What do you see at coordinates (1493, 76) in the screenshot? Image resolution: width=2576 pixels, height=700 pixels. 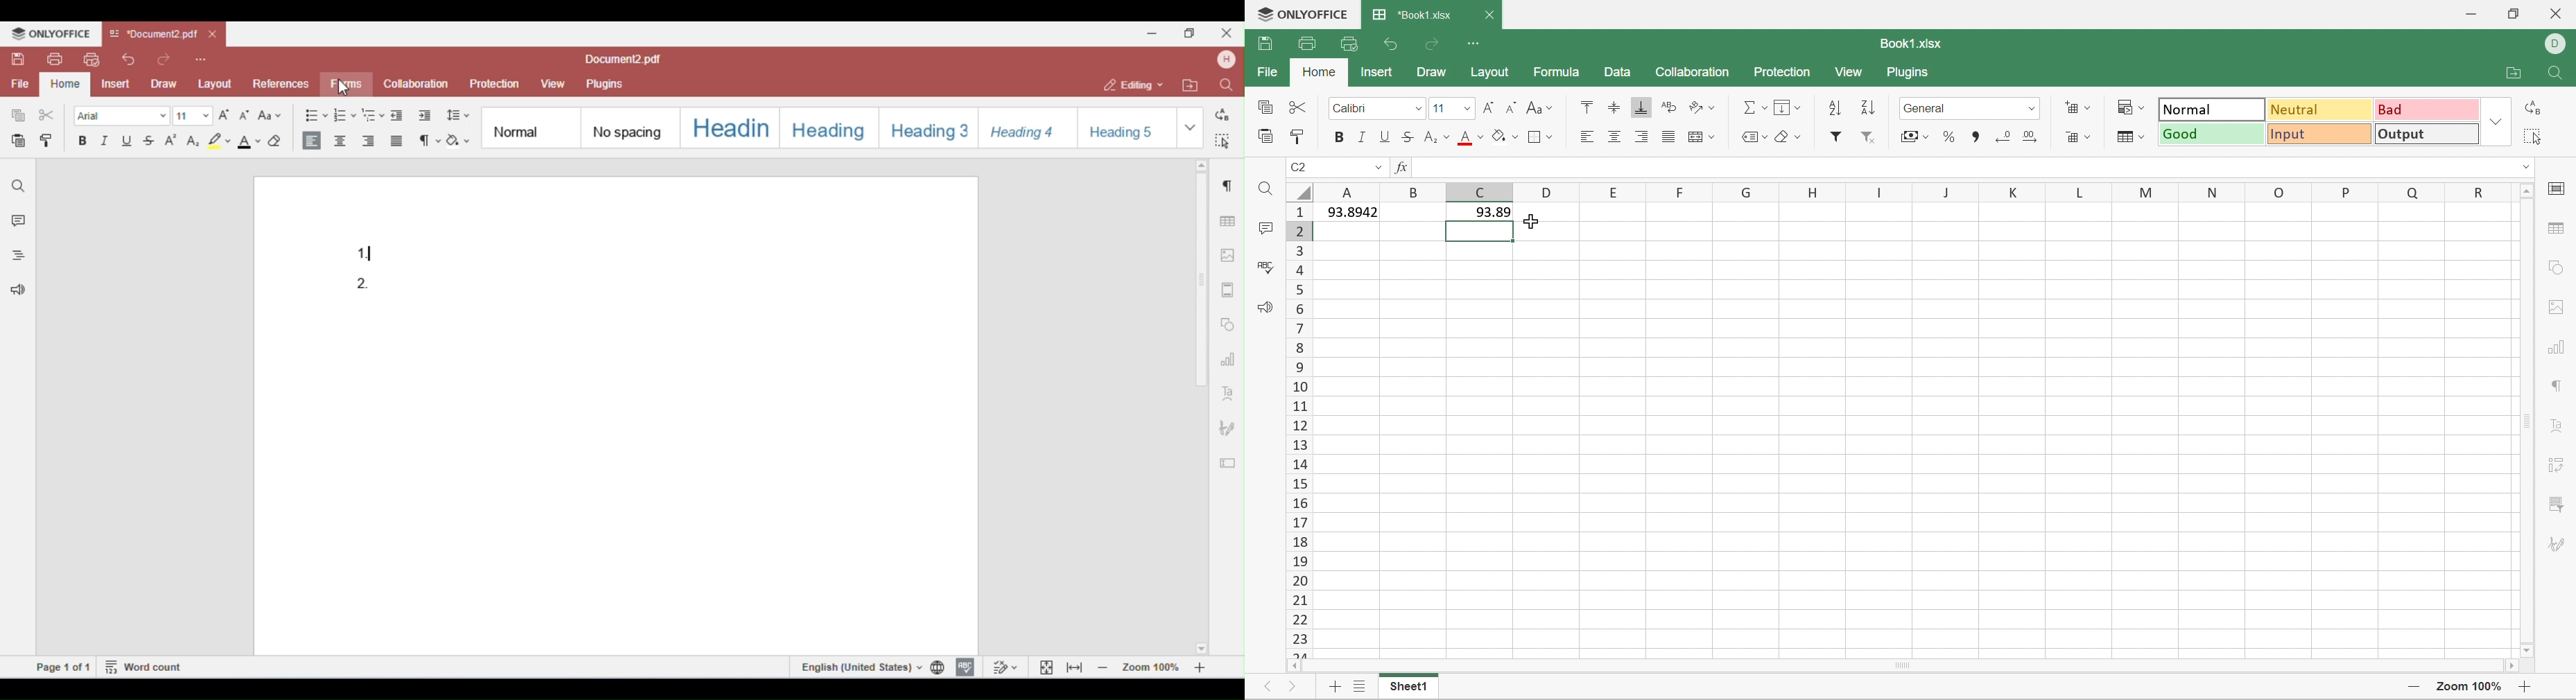 I see `Layout` at bounding box center [1493, 76].